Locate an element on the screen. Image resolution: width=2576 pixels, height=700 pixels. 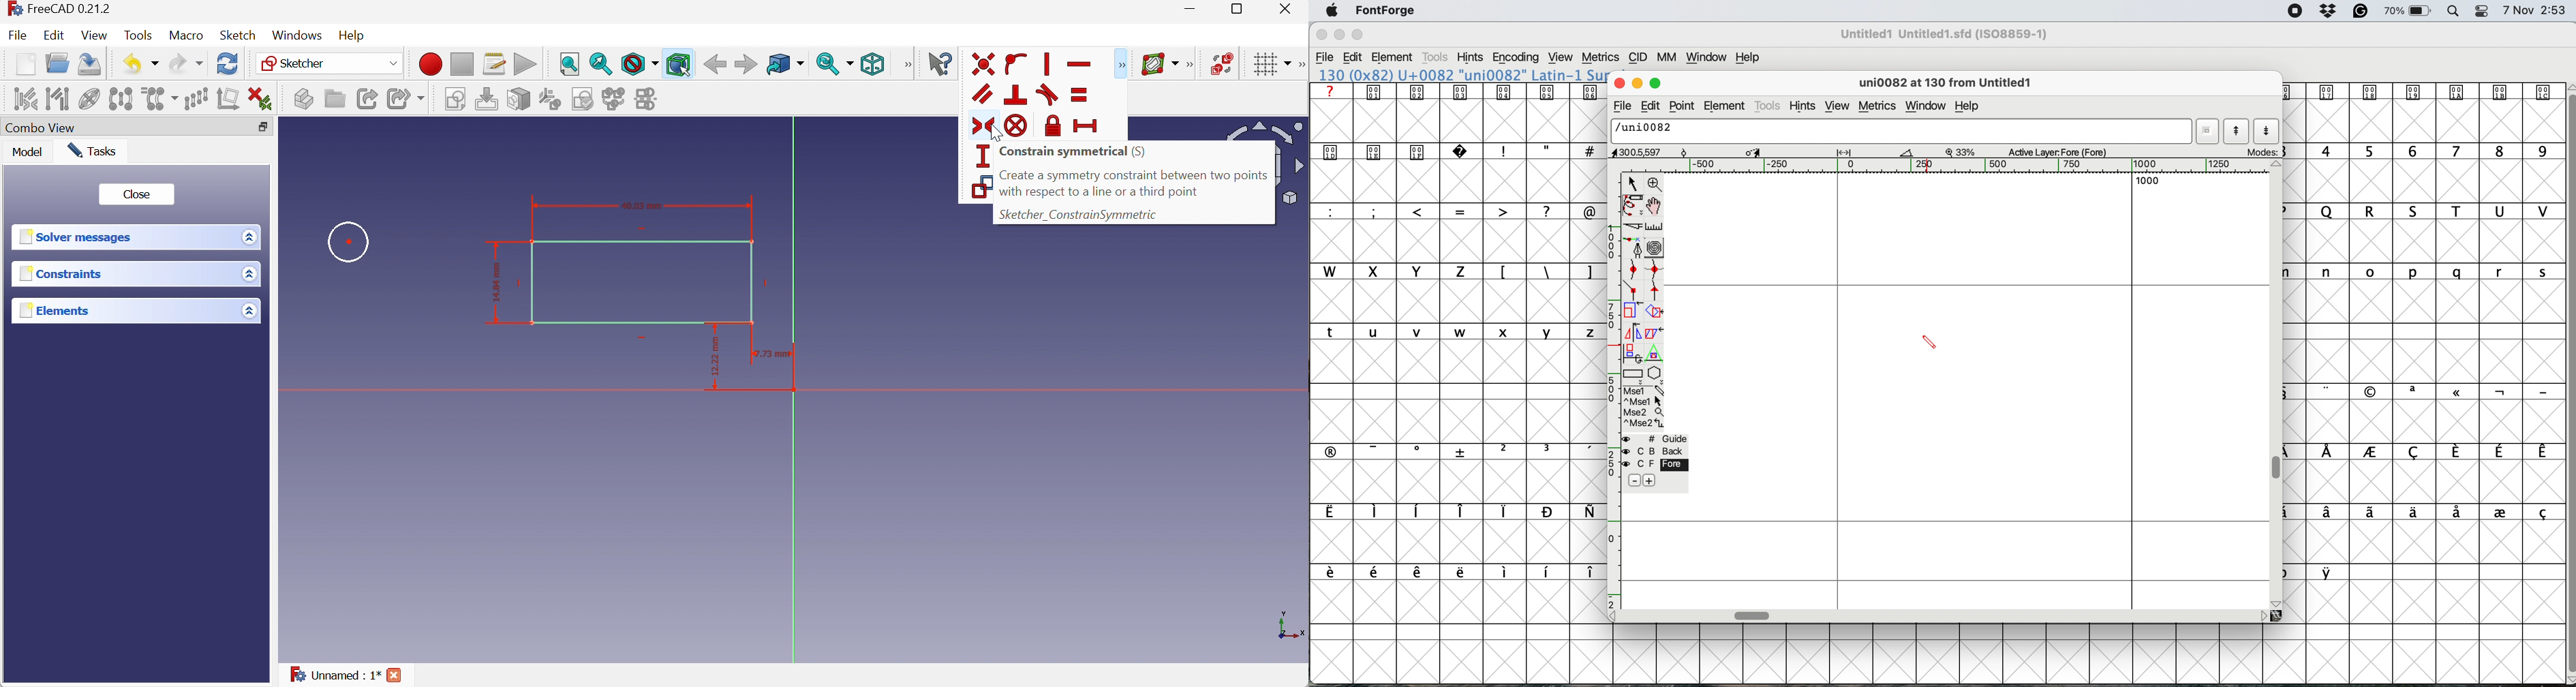
cut splines in two is located at coordinates (1629, 227).